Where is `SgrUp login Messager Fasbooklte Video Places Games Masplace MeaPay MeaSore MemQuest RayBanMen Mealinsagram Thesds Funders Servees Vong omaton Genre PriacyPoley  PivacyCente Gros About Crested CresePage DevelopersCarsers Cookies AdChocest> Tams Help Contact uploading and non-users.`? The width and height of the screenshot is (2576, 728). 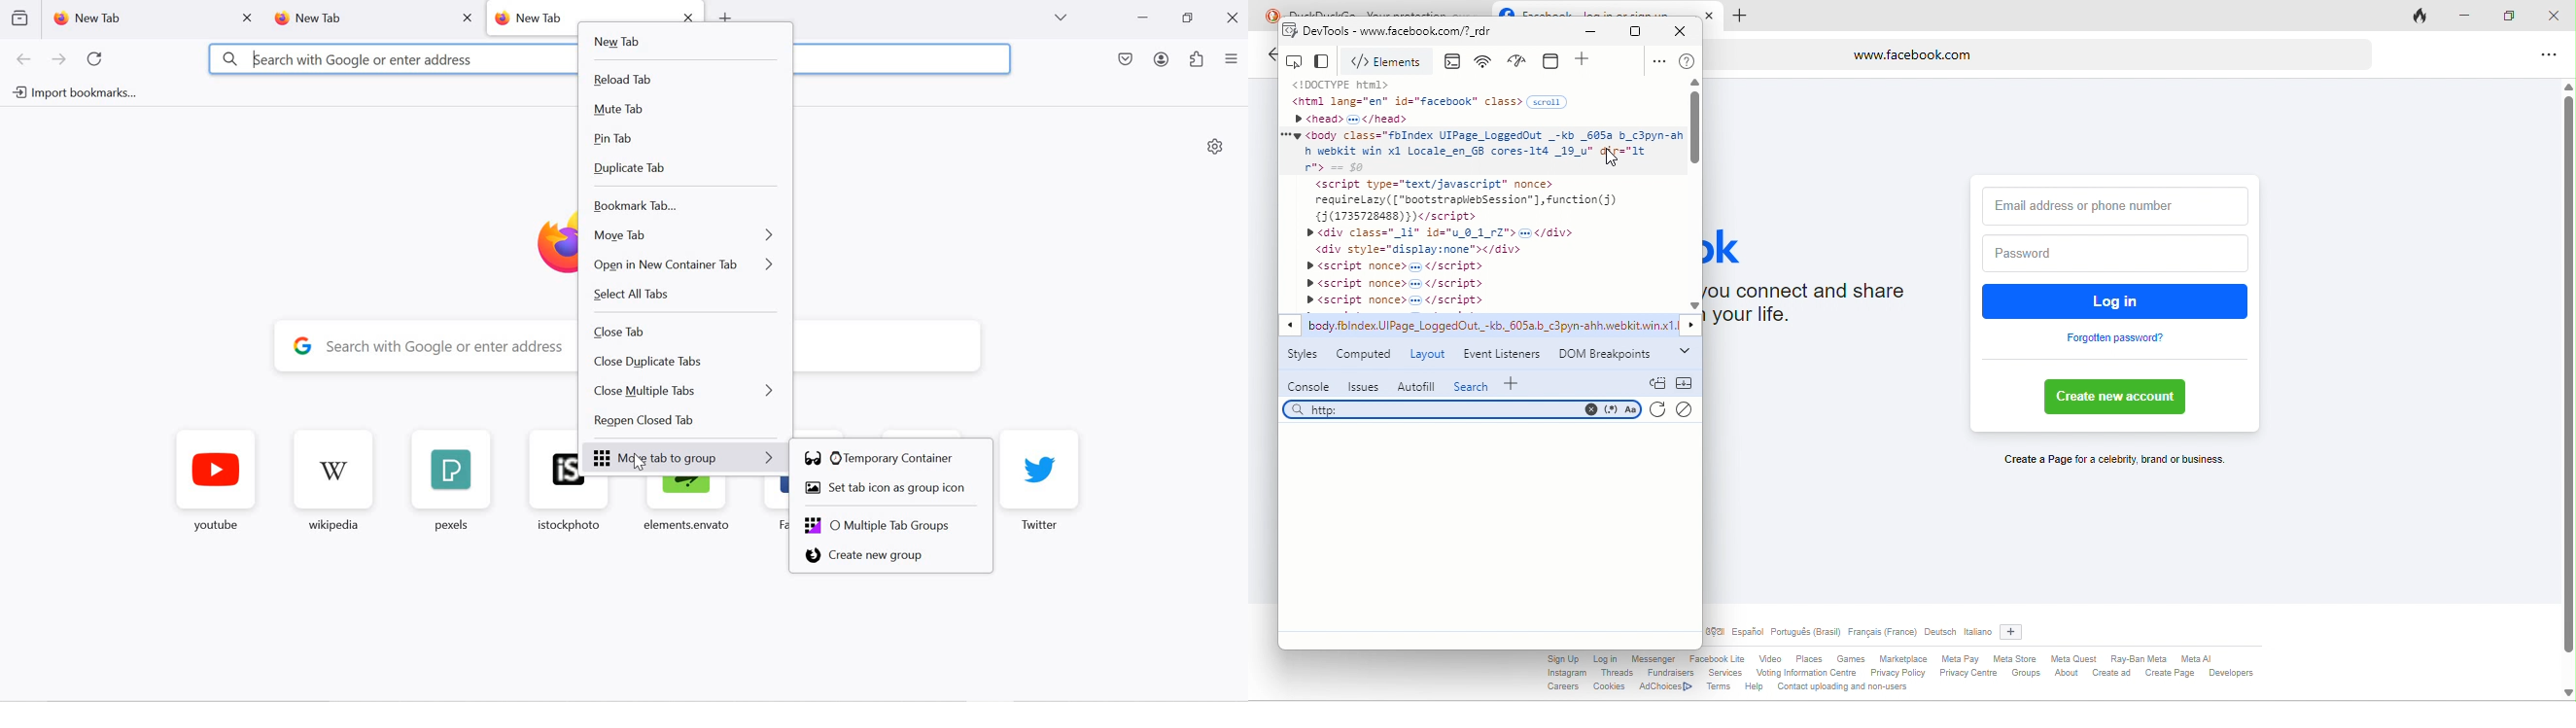
SgrUp login Messager Fasbooklte Video Places Games Masplace MeaPay MeaSore MemQuest RayBanMen Mealinsagram Thesds Funders Servees Vong omaton Genre PriacyPoley  PivacyCente Gros About Crested CresePage DevelopersCarsers Cookies AdChocest> Tams Help Contact uploading and non-users. is located at coordinates (1910, 676).